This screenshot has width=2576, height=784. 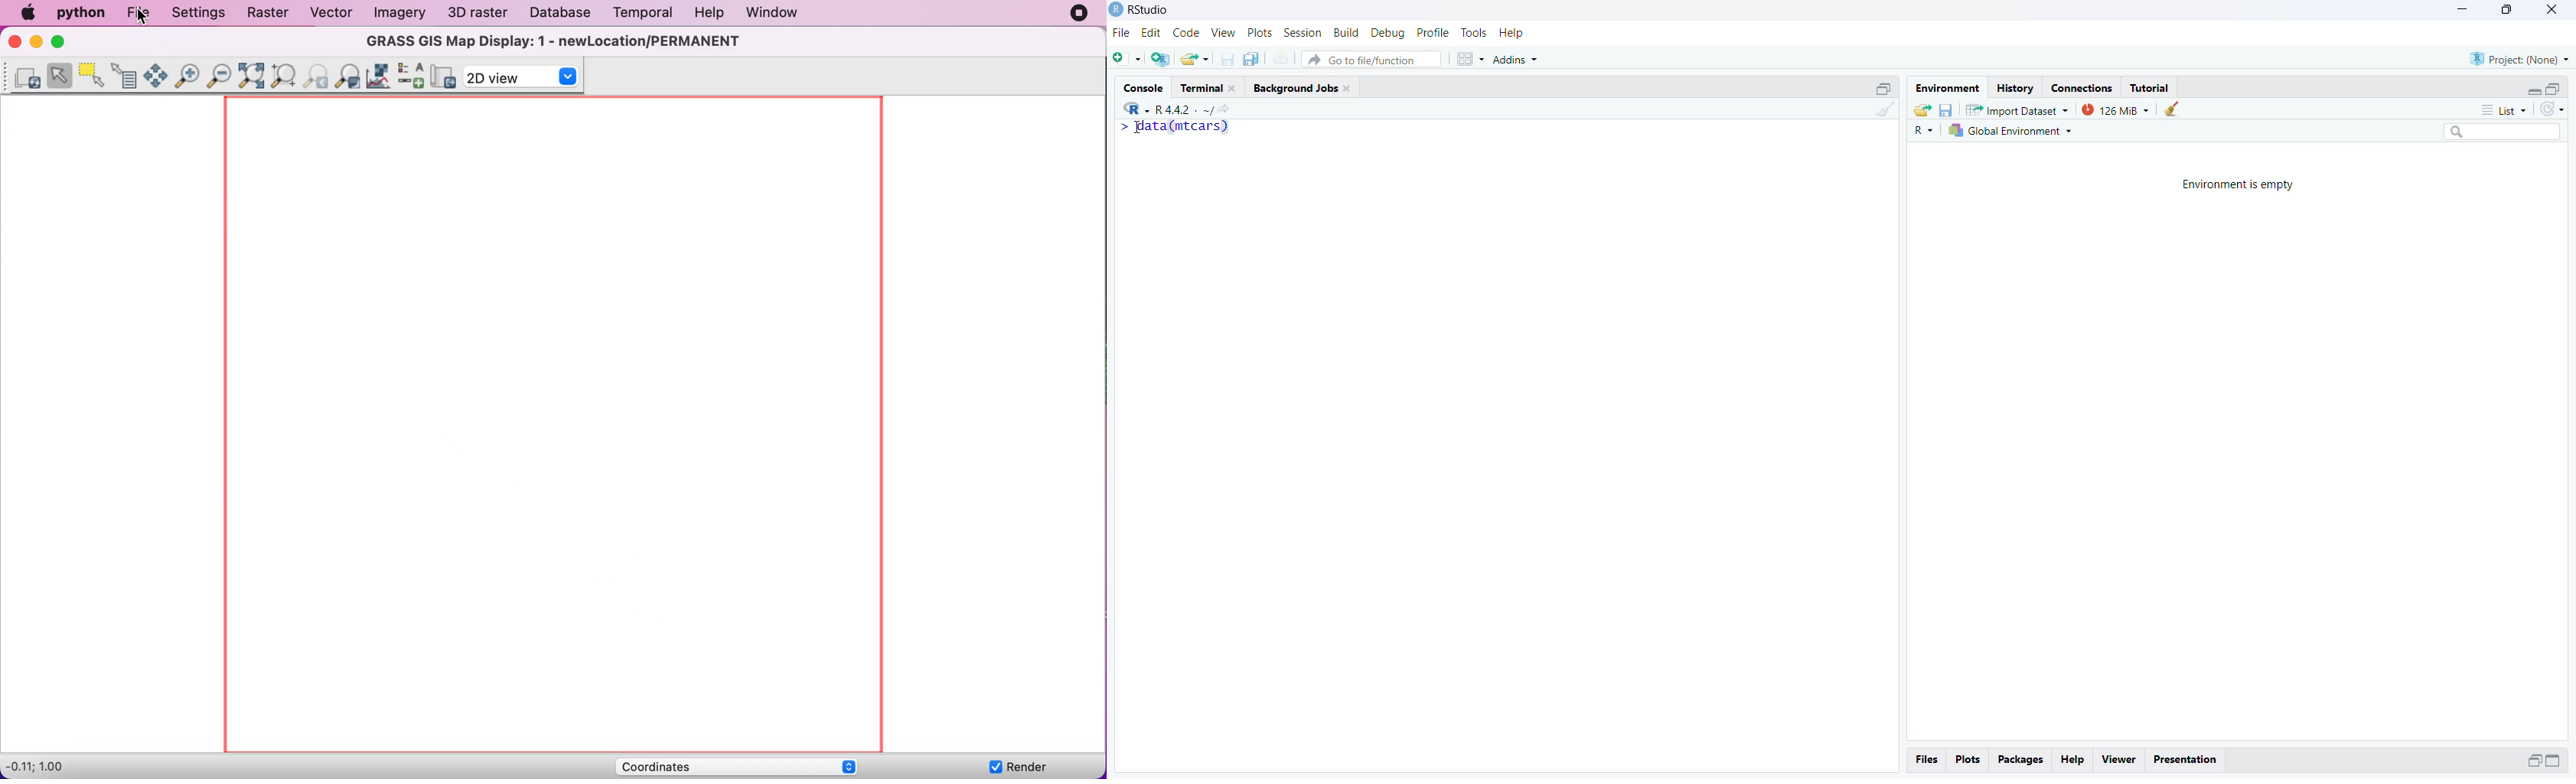 What do you see at coordinates (1966, 759) in the screenshot?
I see `Plots` at bounding box center [1966, 759].